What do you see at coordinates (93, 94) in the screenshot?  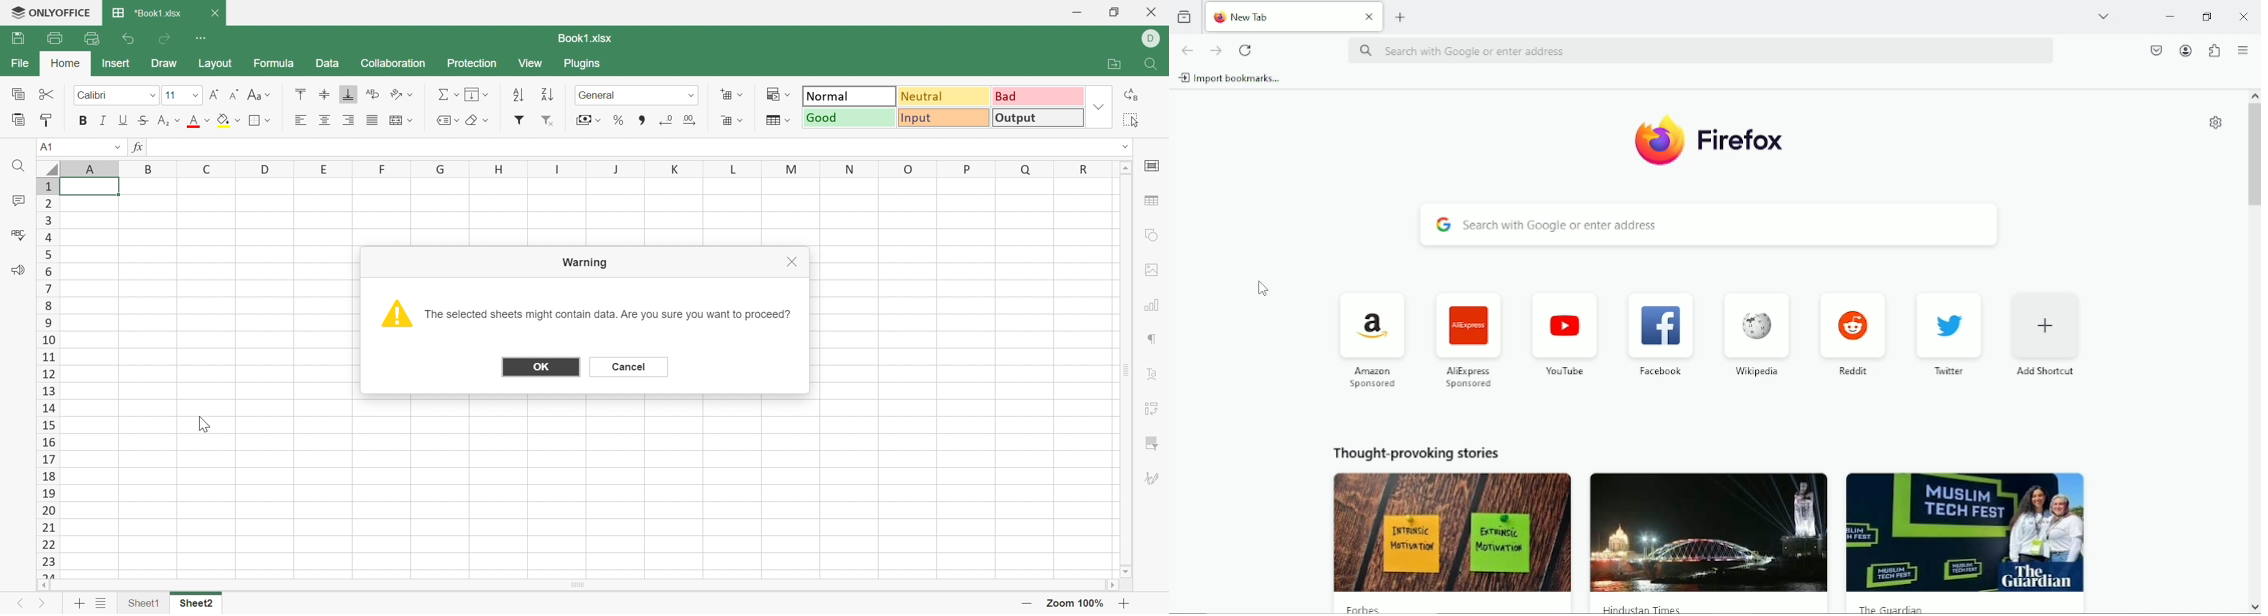 I see `Calibri` at bounding box center [93, 94].